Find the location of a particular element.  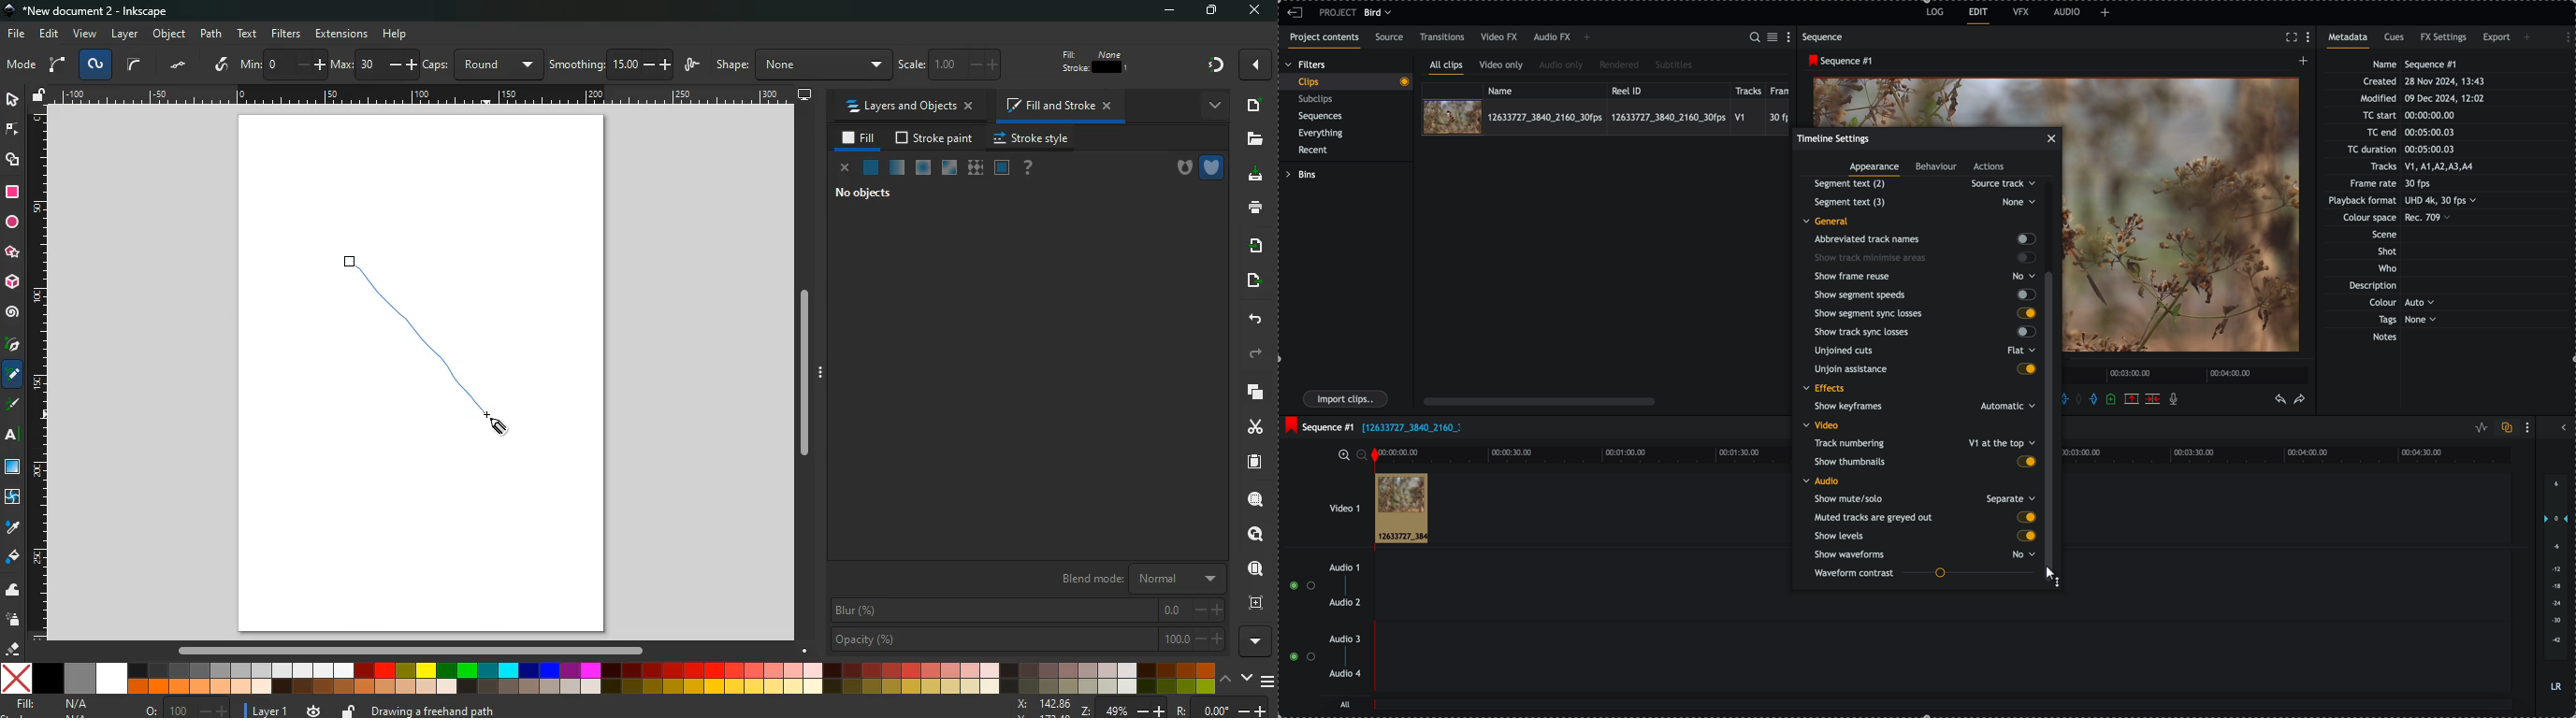

show mute/solo is located at coordinates (1924, 498).